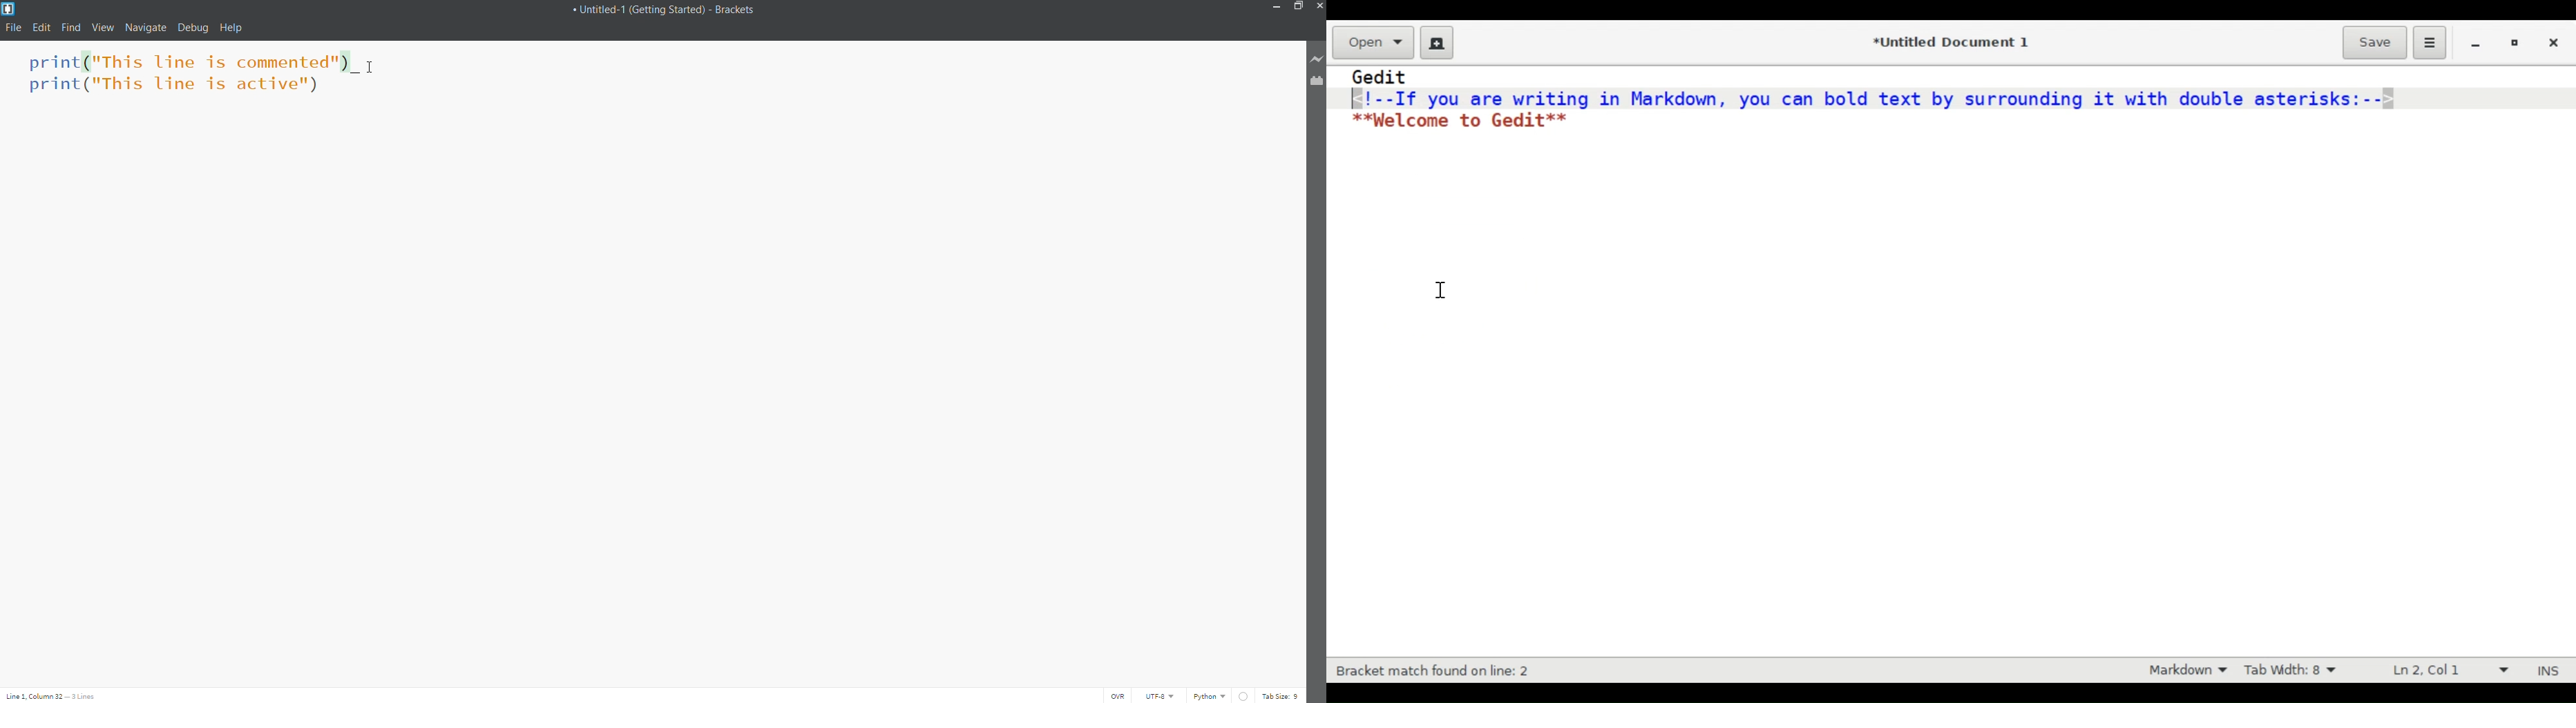  I want to click on Select the Encoding, so click(1161, 695).